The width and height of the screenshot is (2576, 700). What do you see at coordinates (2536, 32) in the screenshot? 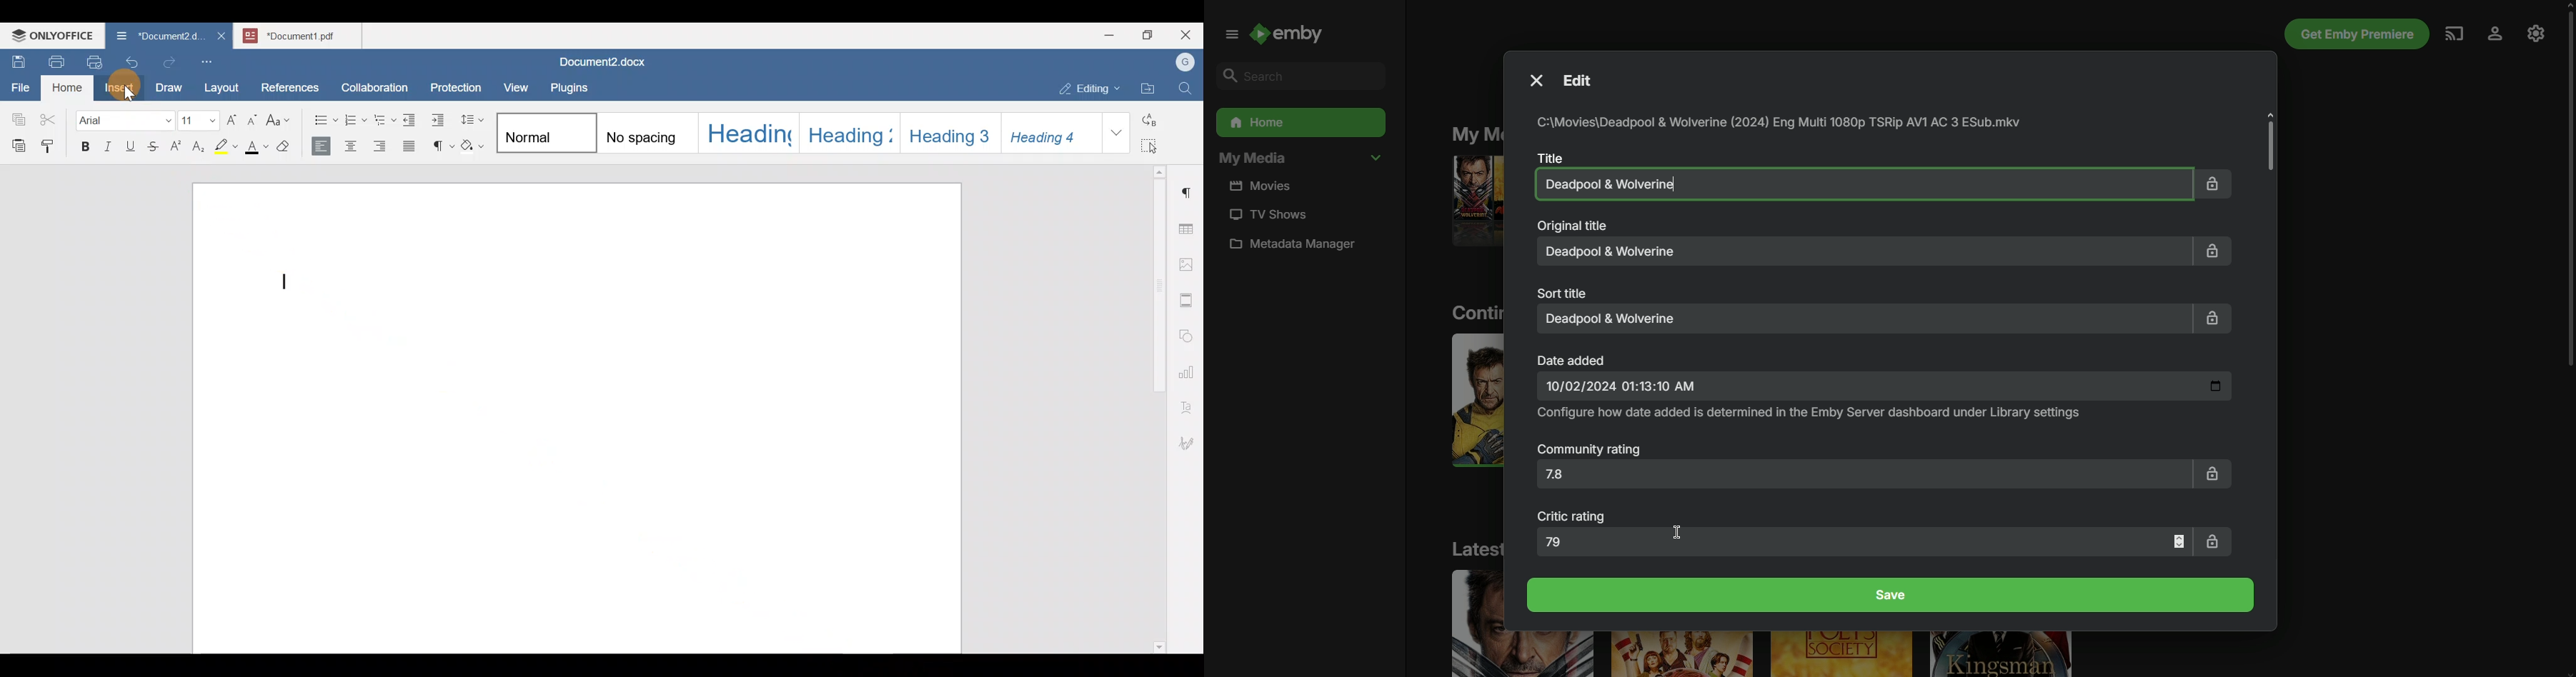
I see `Settings` at bounding box center [2536, 32].